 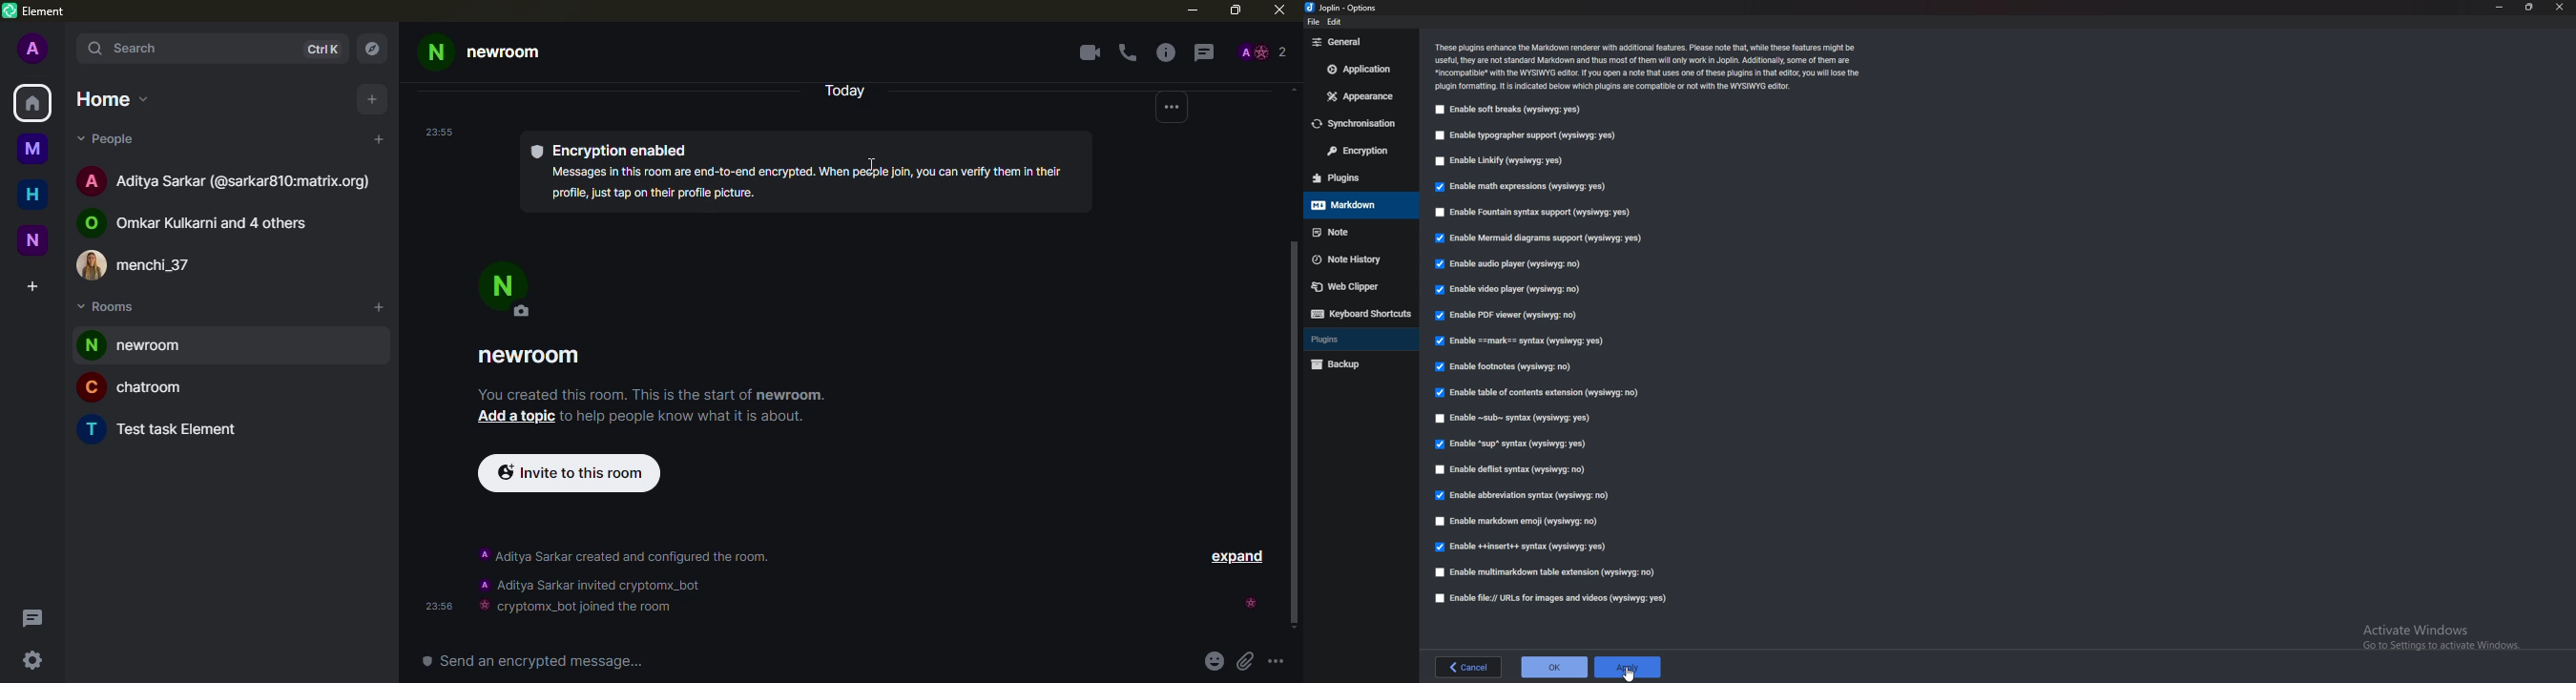 I want to click on Send an encrypted message..., so click(x=533, y=662).